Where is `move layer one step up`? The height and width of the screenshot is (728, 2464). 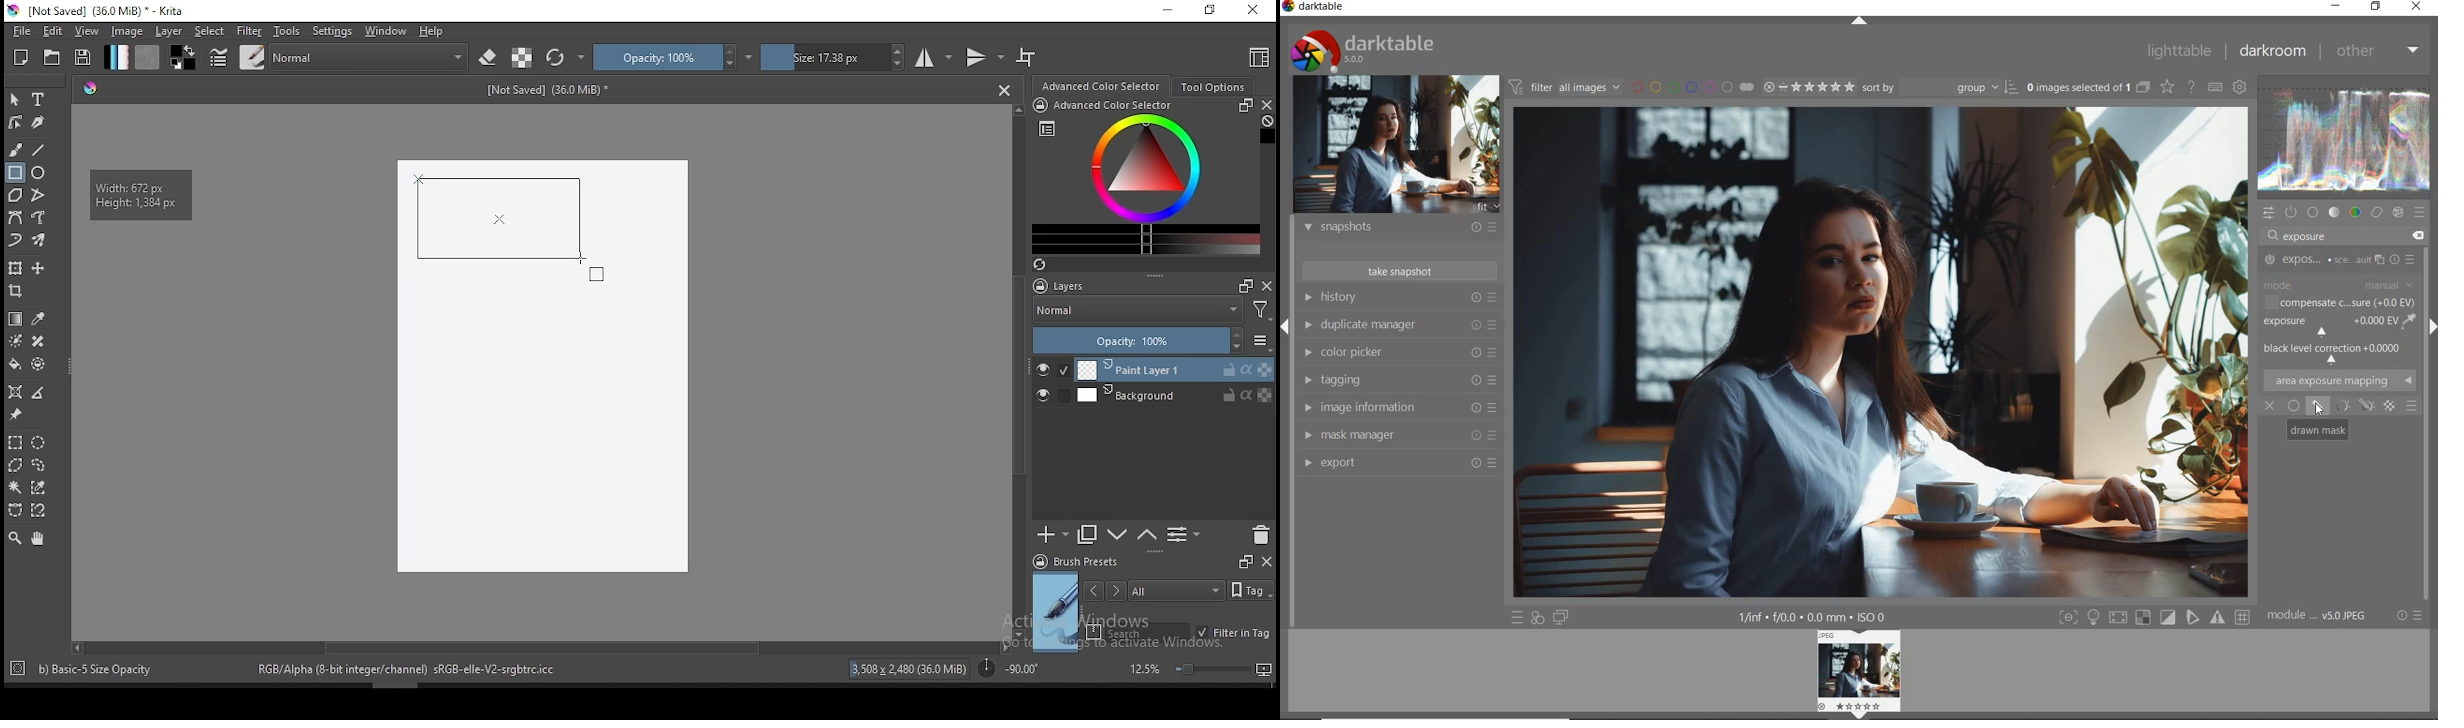
move layer one step up is located at coordinates (1118, 537).